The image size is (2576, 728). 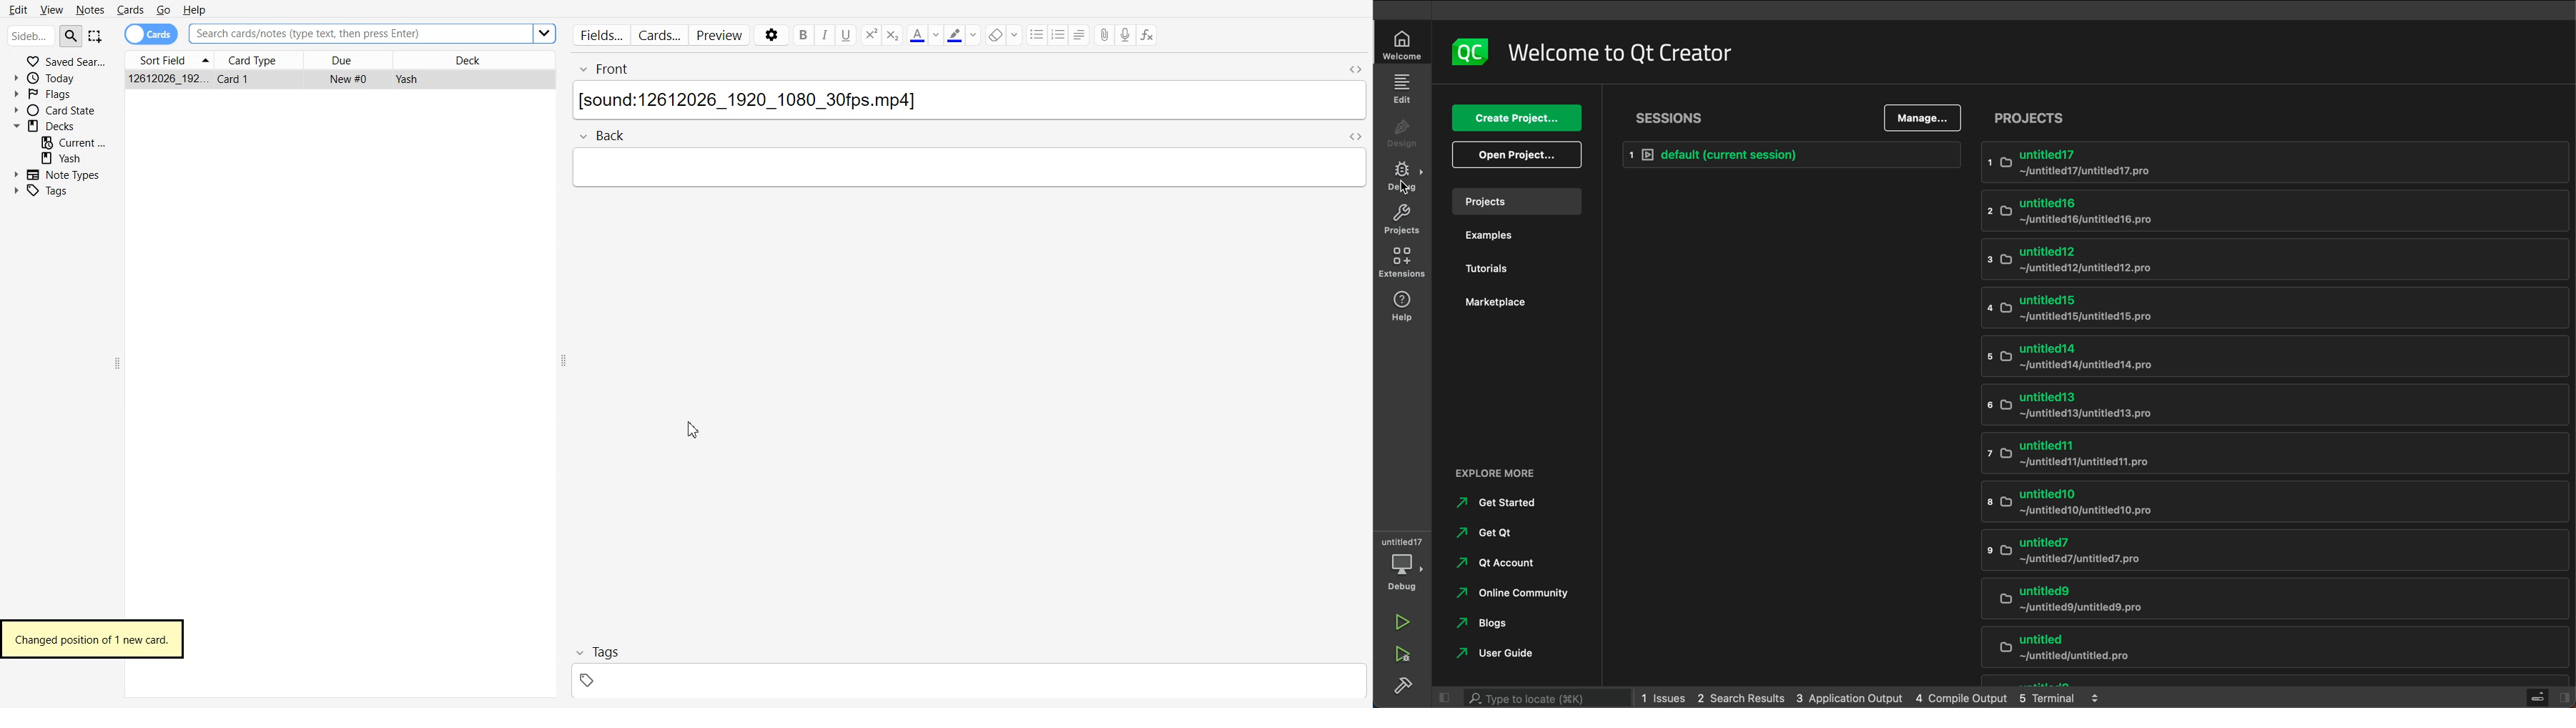 What do you see at coordinates (968, 100) in the screenshot?
I see `Text` at bounding box center [968, 100].